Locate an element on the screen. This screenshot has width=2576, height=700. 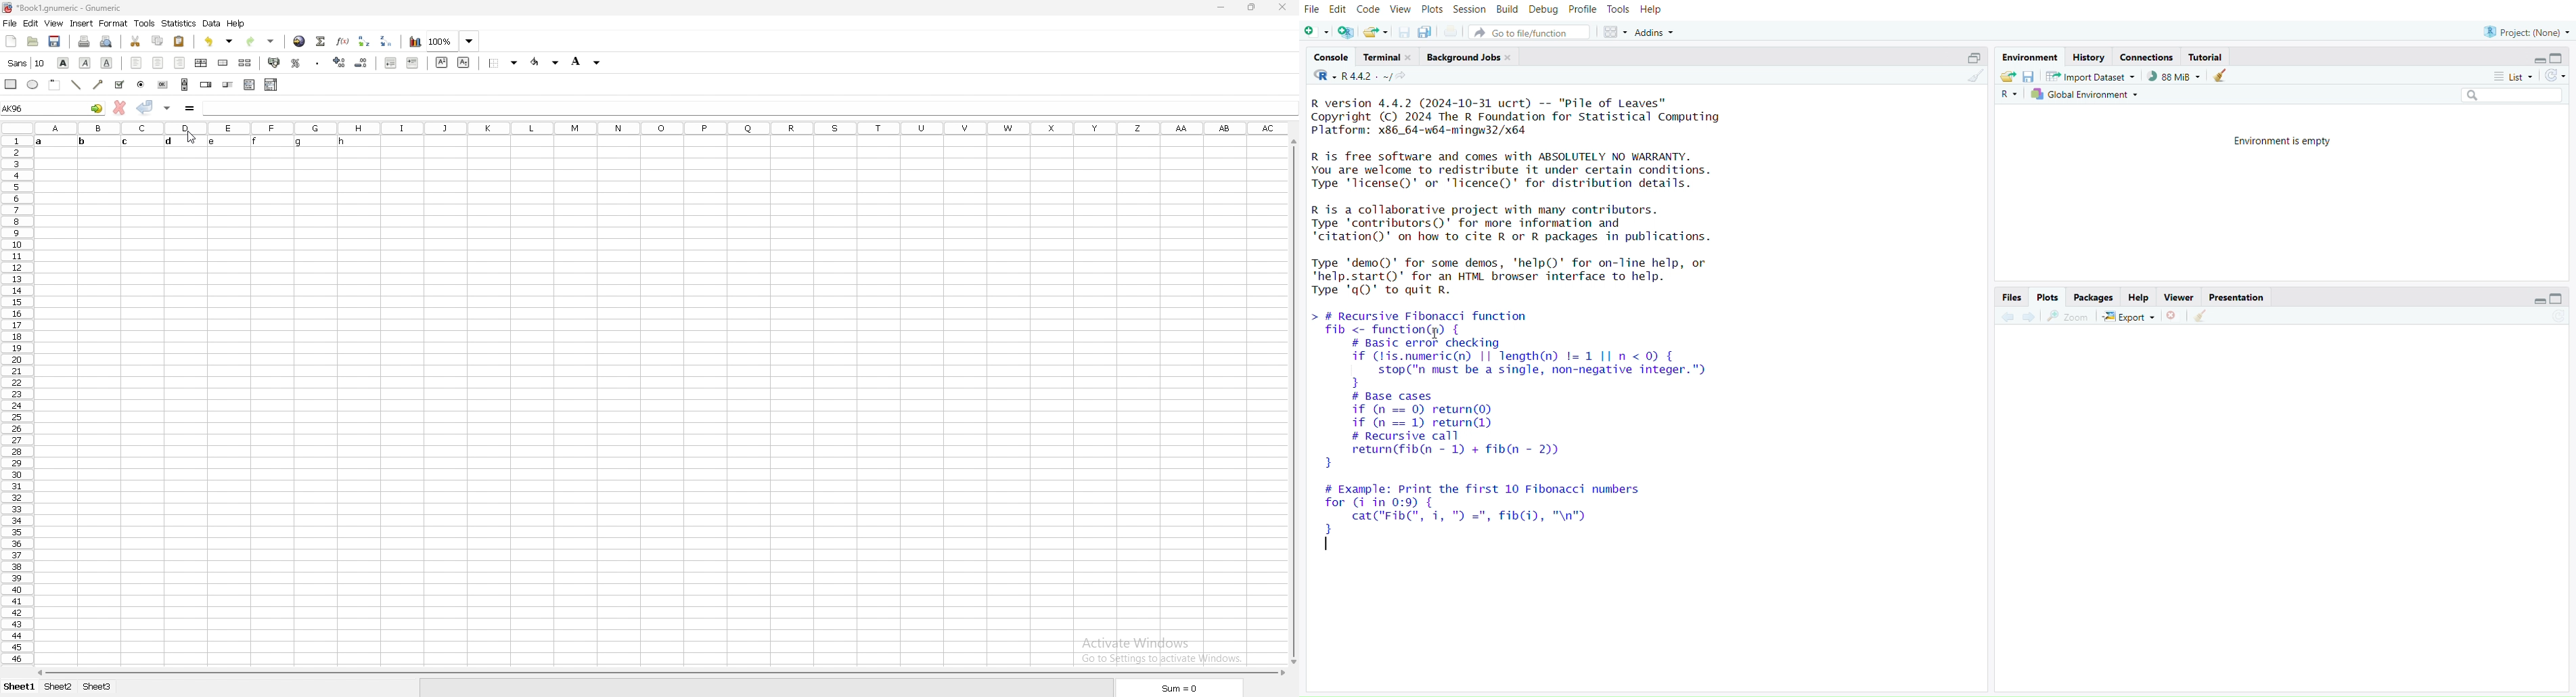
terminal is located at coordinates (1388, 57).